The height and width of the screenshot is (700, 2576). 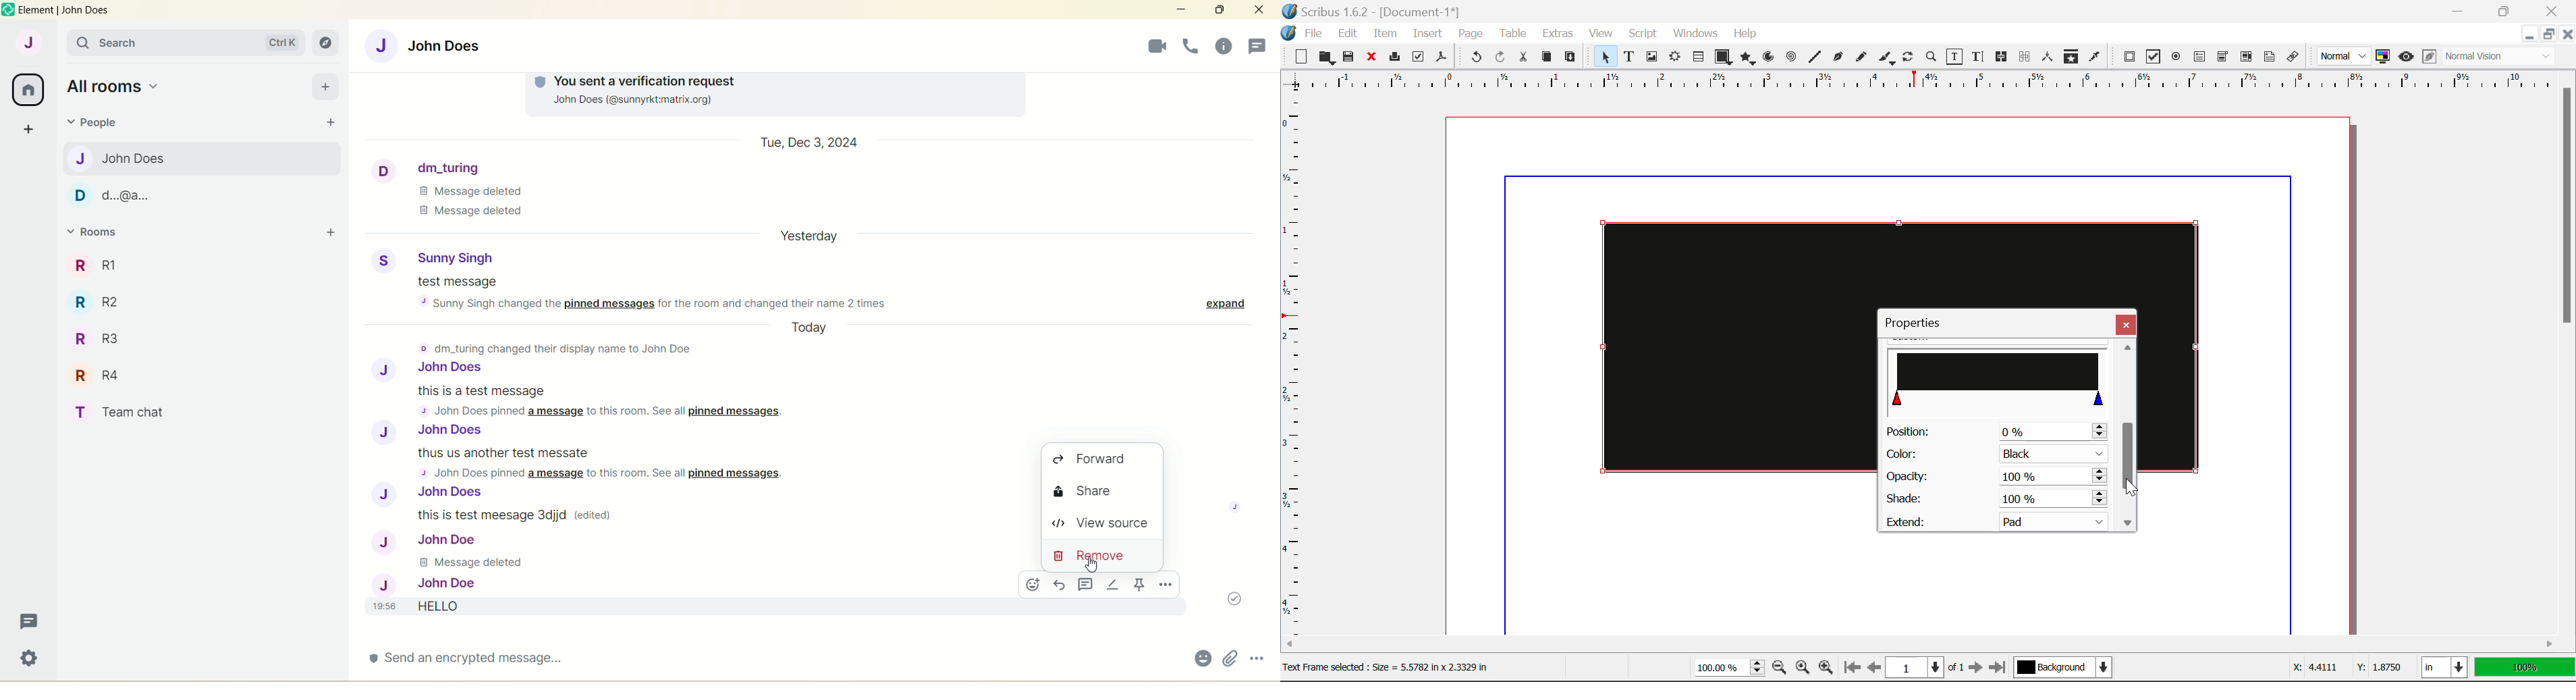 I want to click on R1, so click(x=115, y=261).